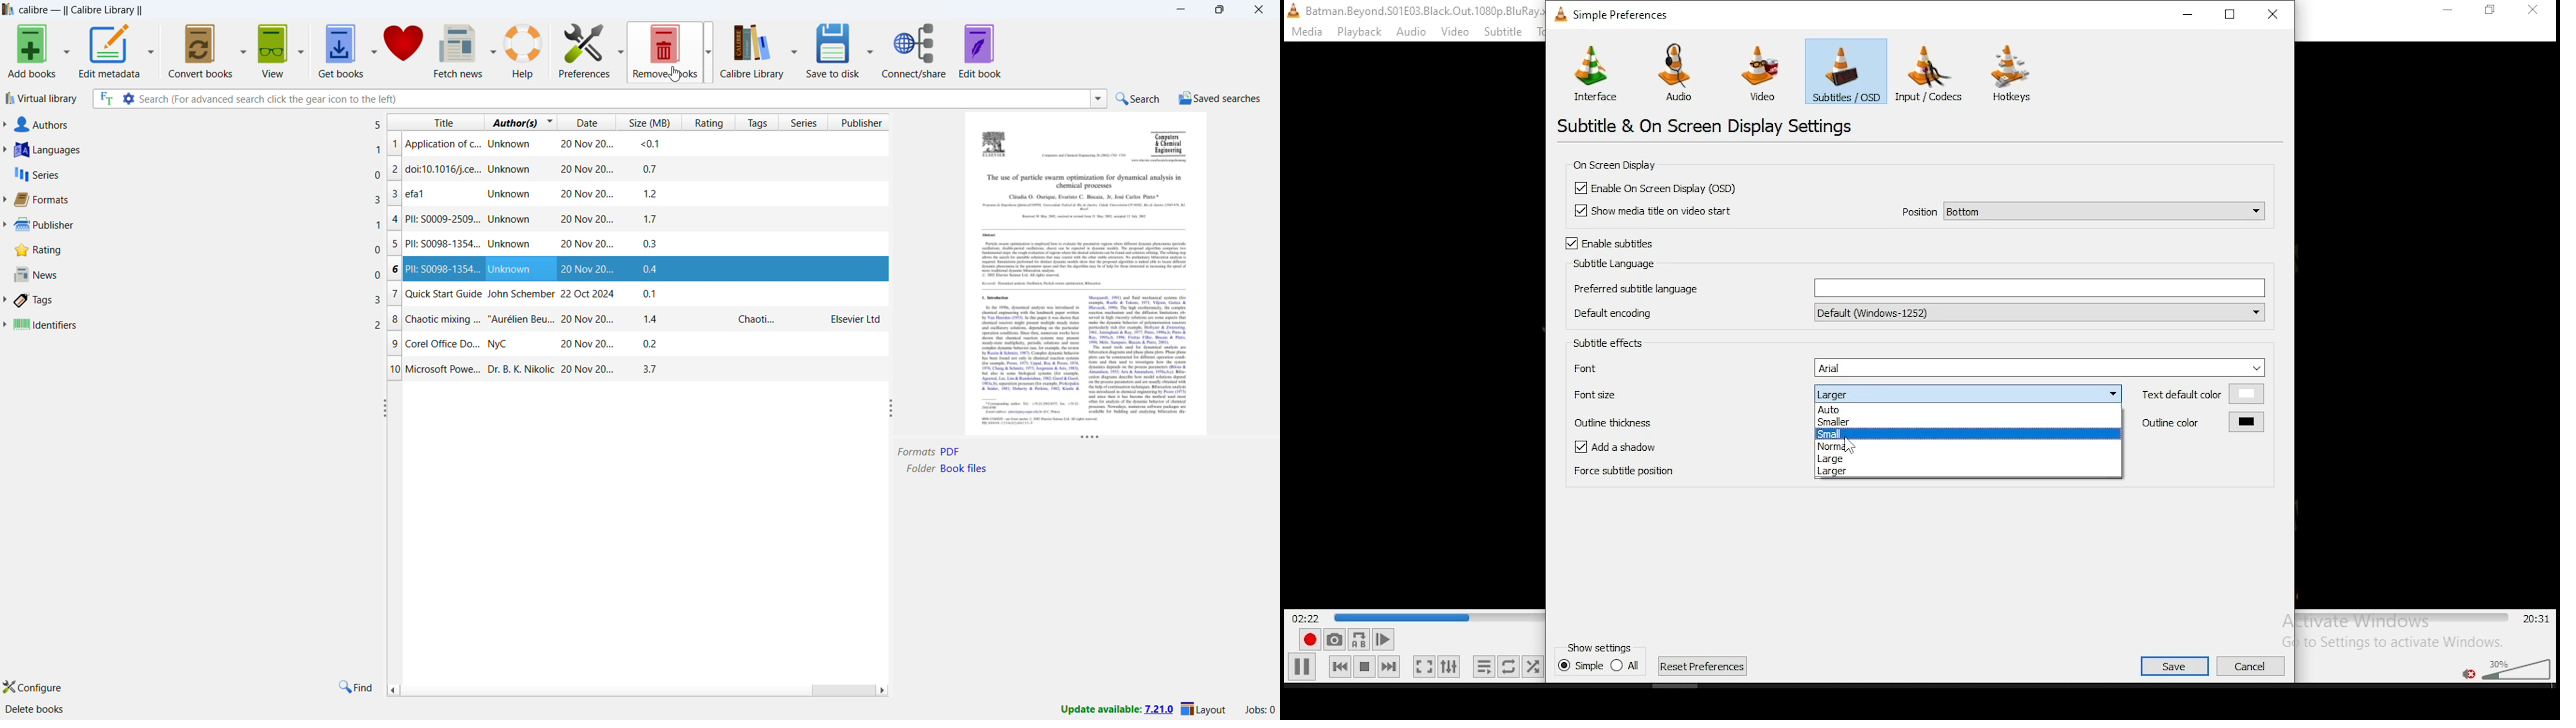 The image size is (2576, 728). Describe the element at coordinates (492, 48) in the screenshot. I see `fetch news options` at that location.